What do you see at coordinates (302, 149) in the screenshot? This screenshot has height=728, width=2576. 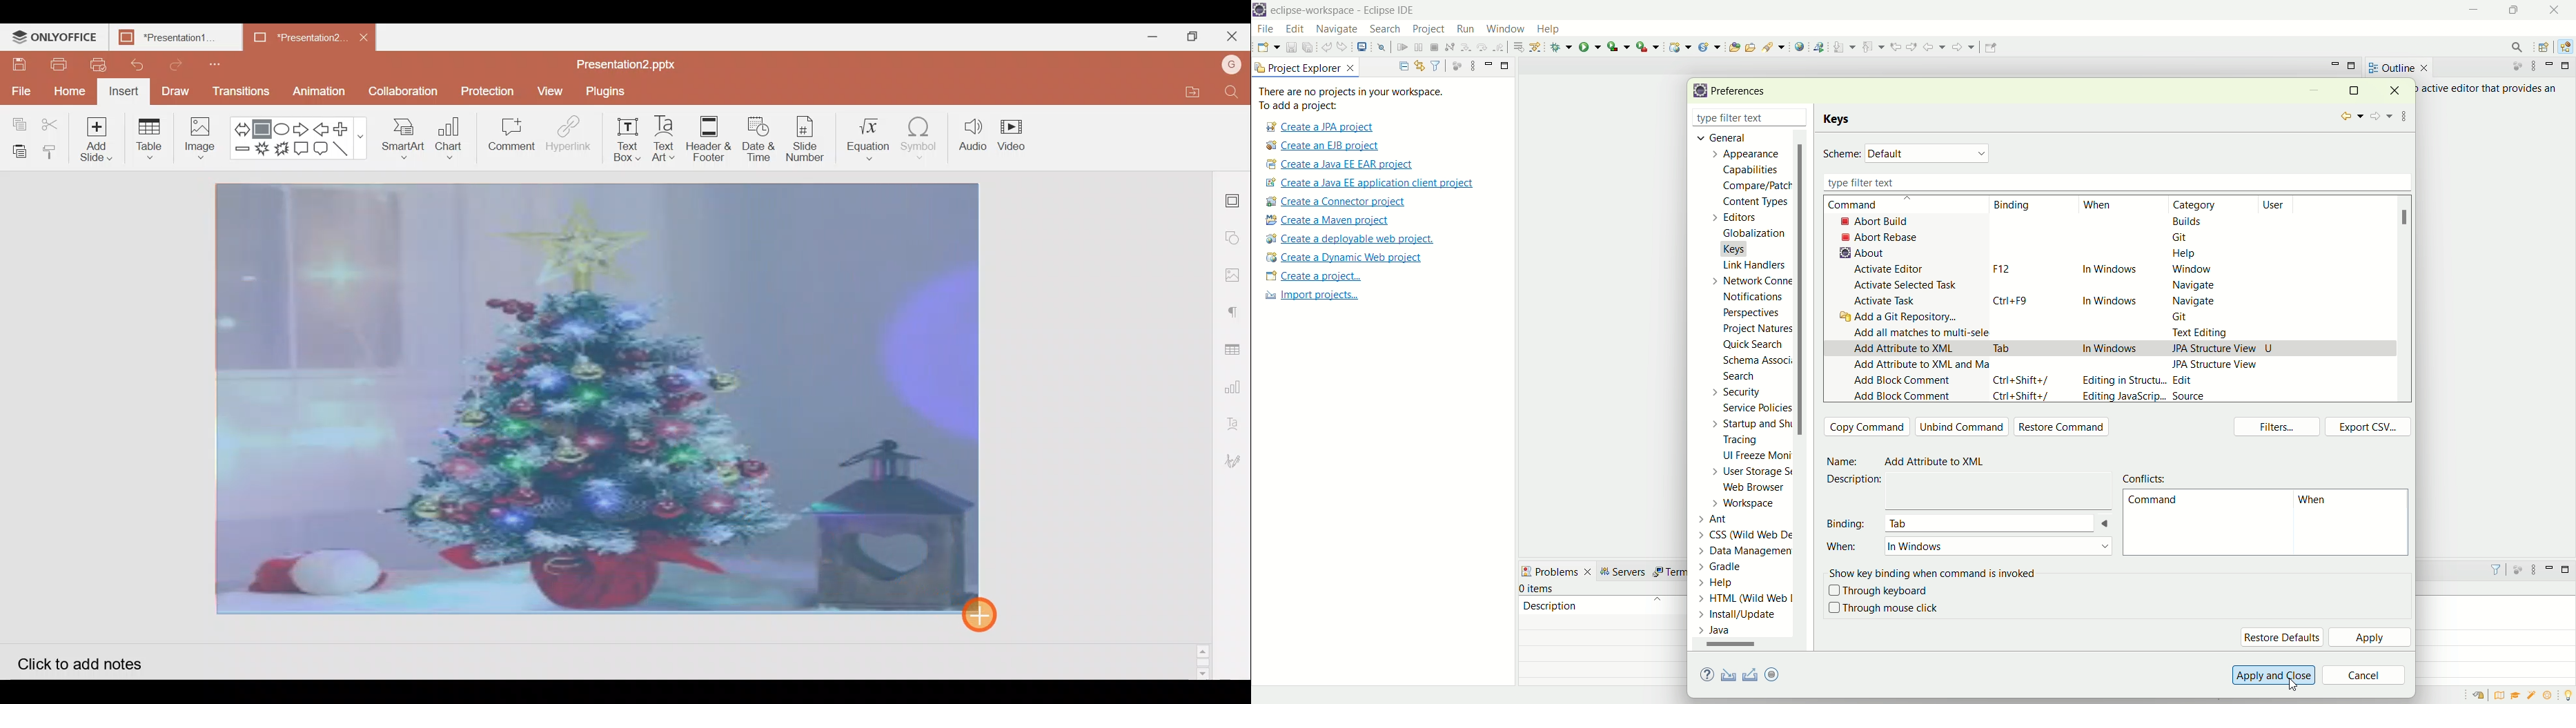 I see `Rectangular callout` at bounding box center [302, 149].